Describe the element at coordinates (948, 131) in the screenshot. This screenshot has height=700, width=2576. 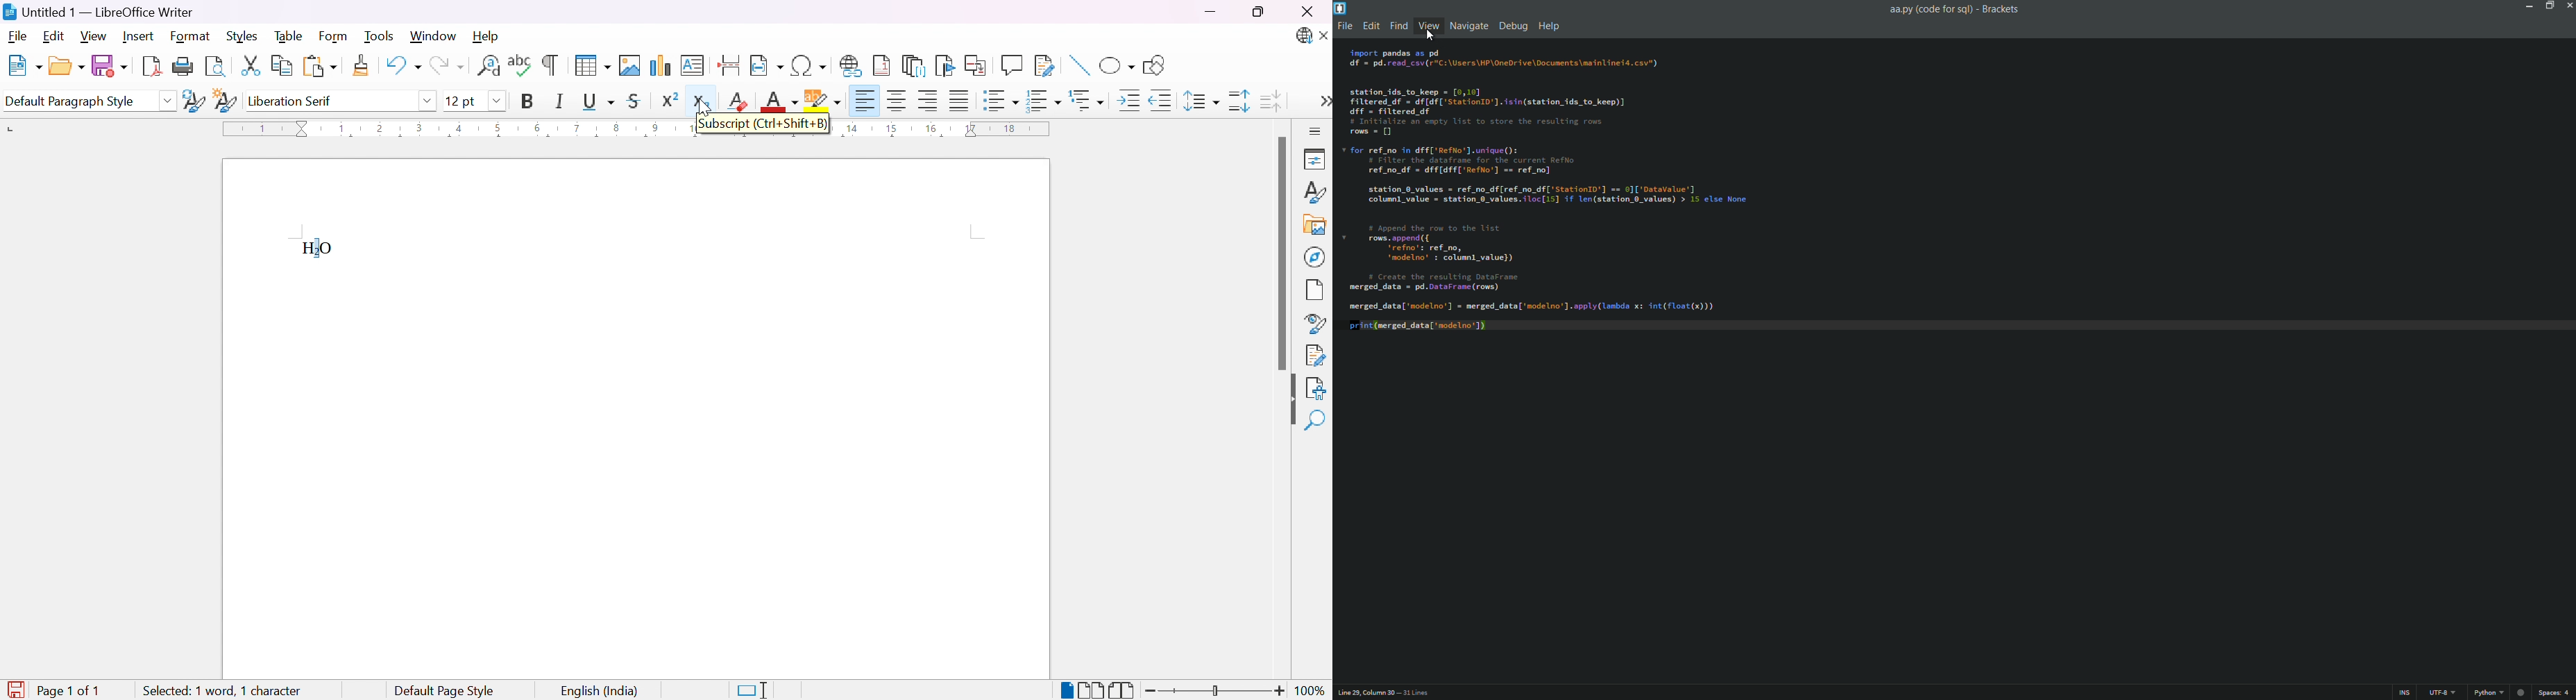
I see `RULER` at that location.